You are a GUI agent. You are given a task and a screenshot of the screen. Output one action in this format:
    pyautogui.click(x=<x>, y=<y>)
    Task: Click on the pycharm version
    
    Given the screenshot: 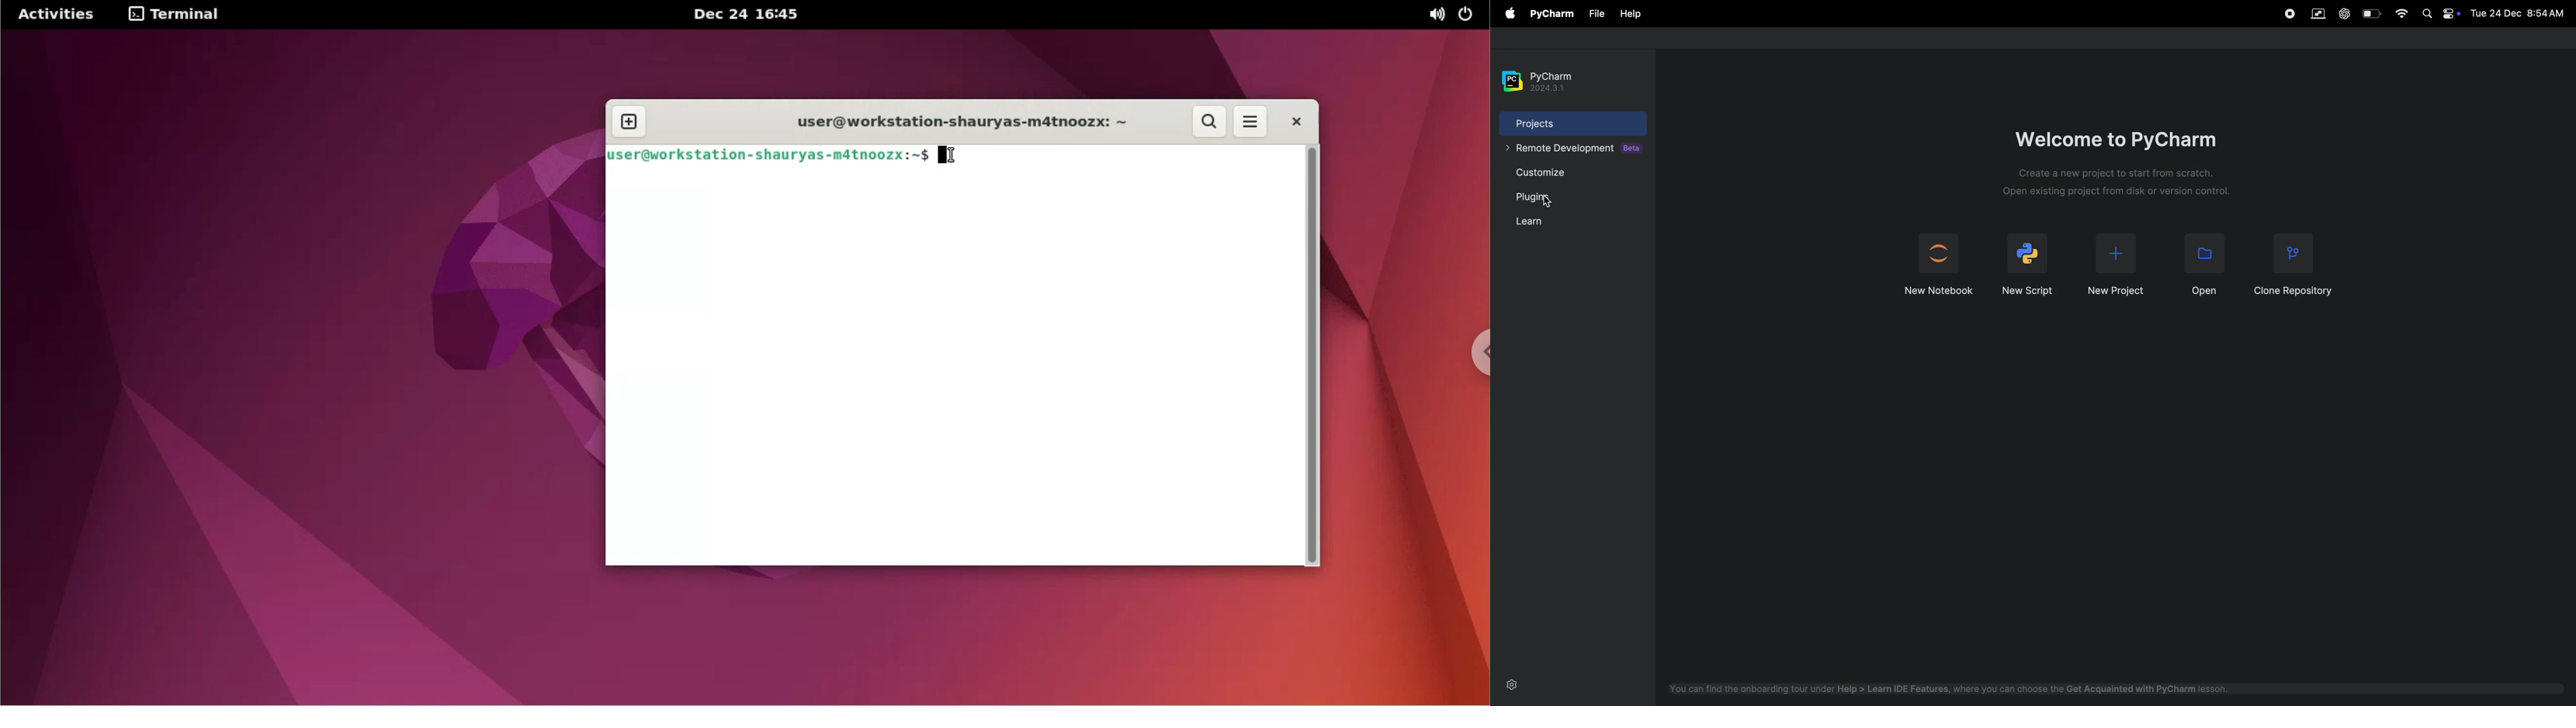 What is the action you would take?
    pyautogui.click(x=1553, y=80)
    